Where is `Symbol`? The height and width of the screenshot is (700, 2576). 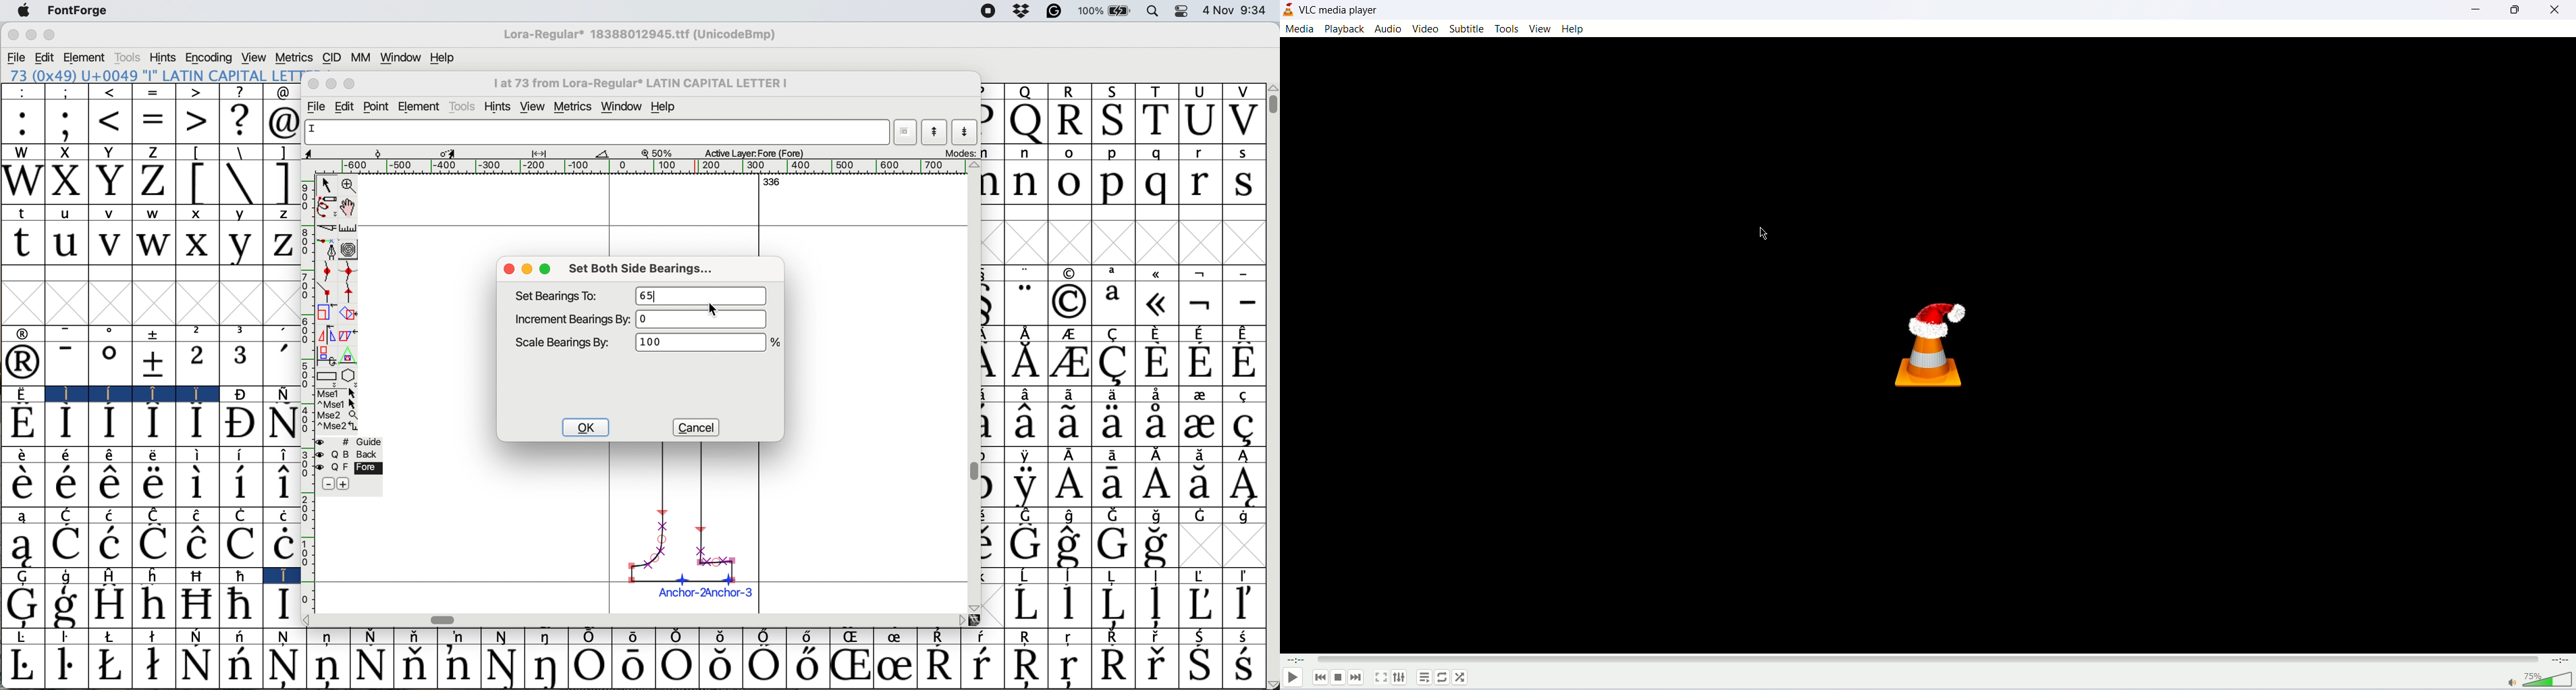
Symbol is located at coordinates (1025, 546).